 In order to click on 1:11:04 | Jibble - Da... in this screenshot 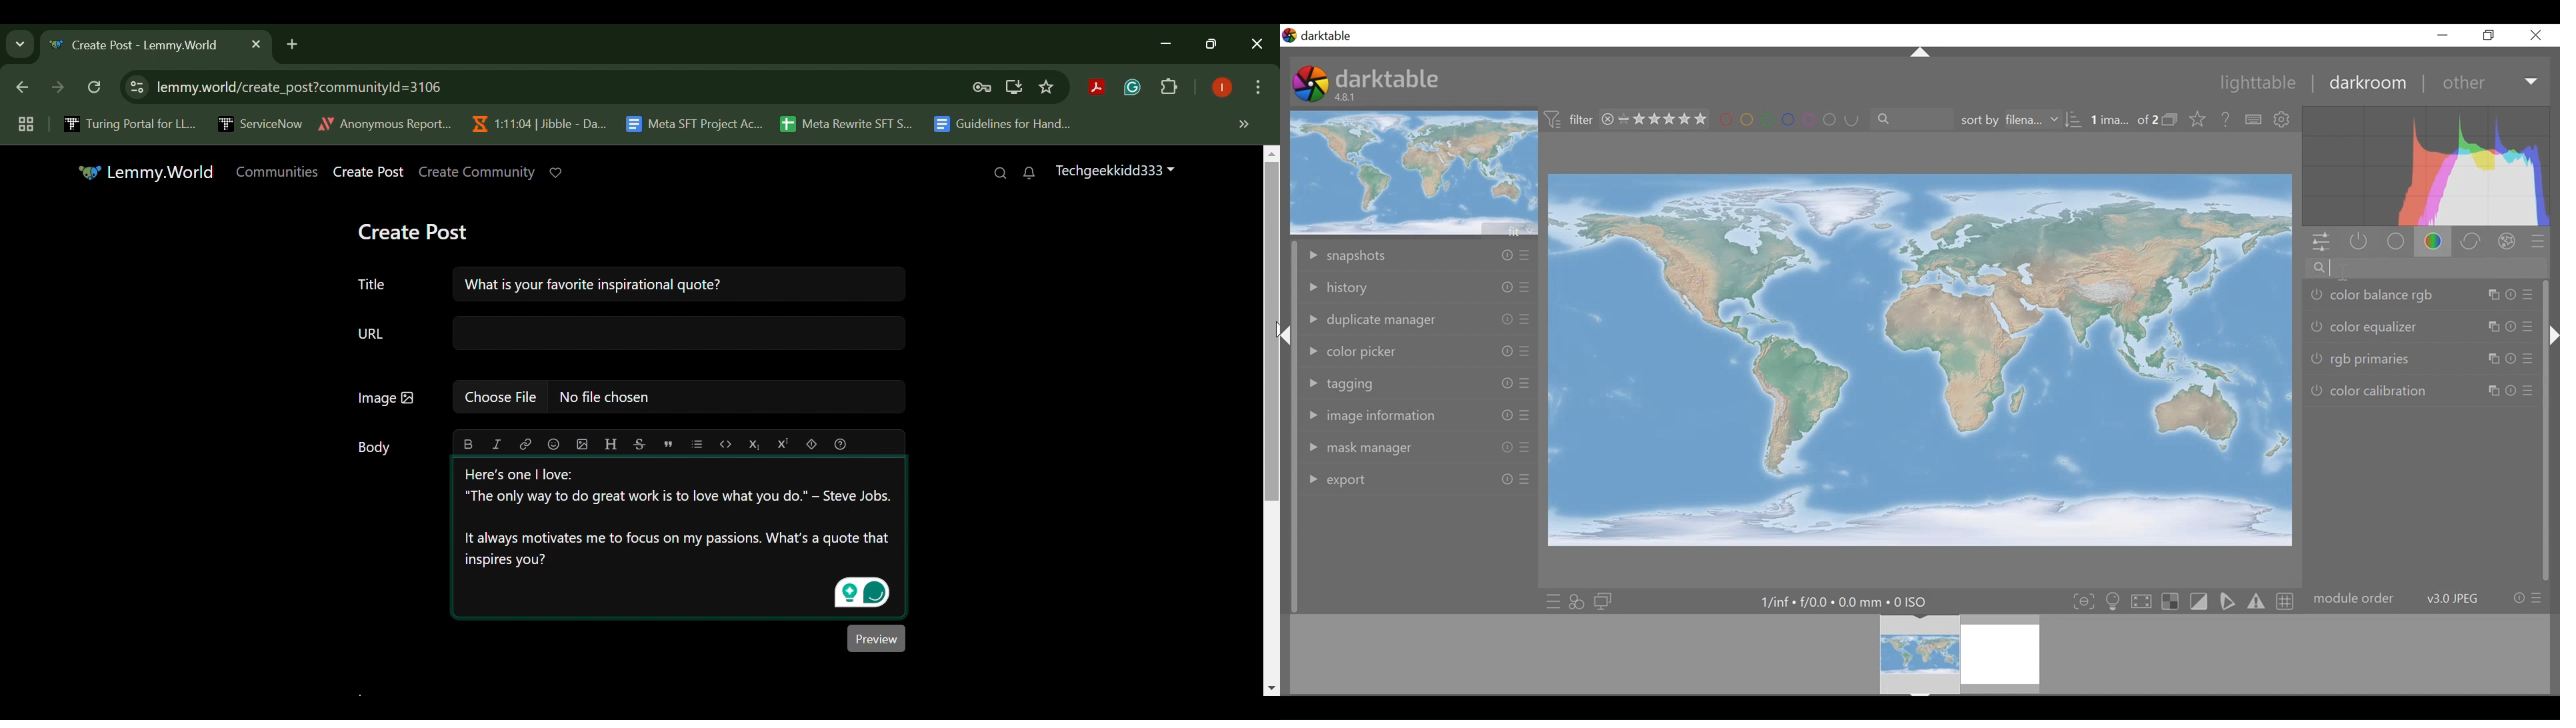, I will do `click(538, 124)`.